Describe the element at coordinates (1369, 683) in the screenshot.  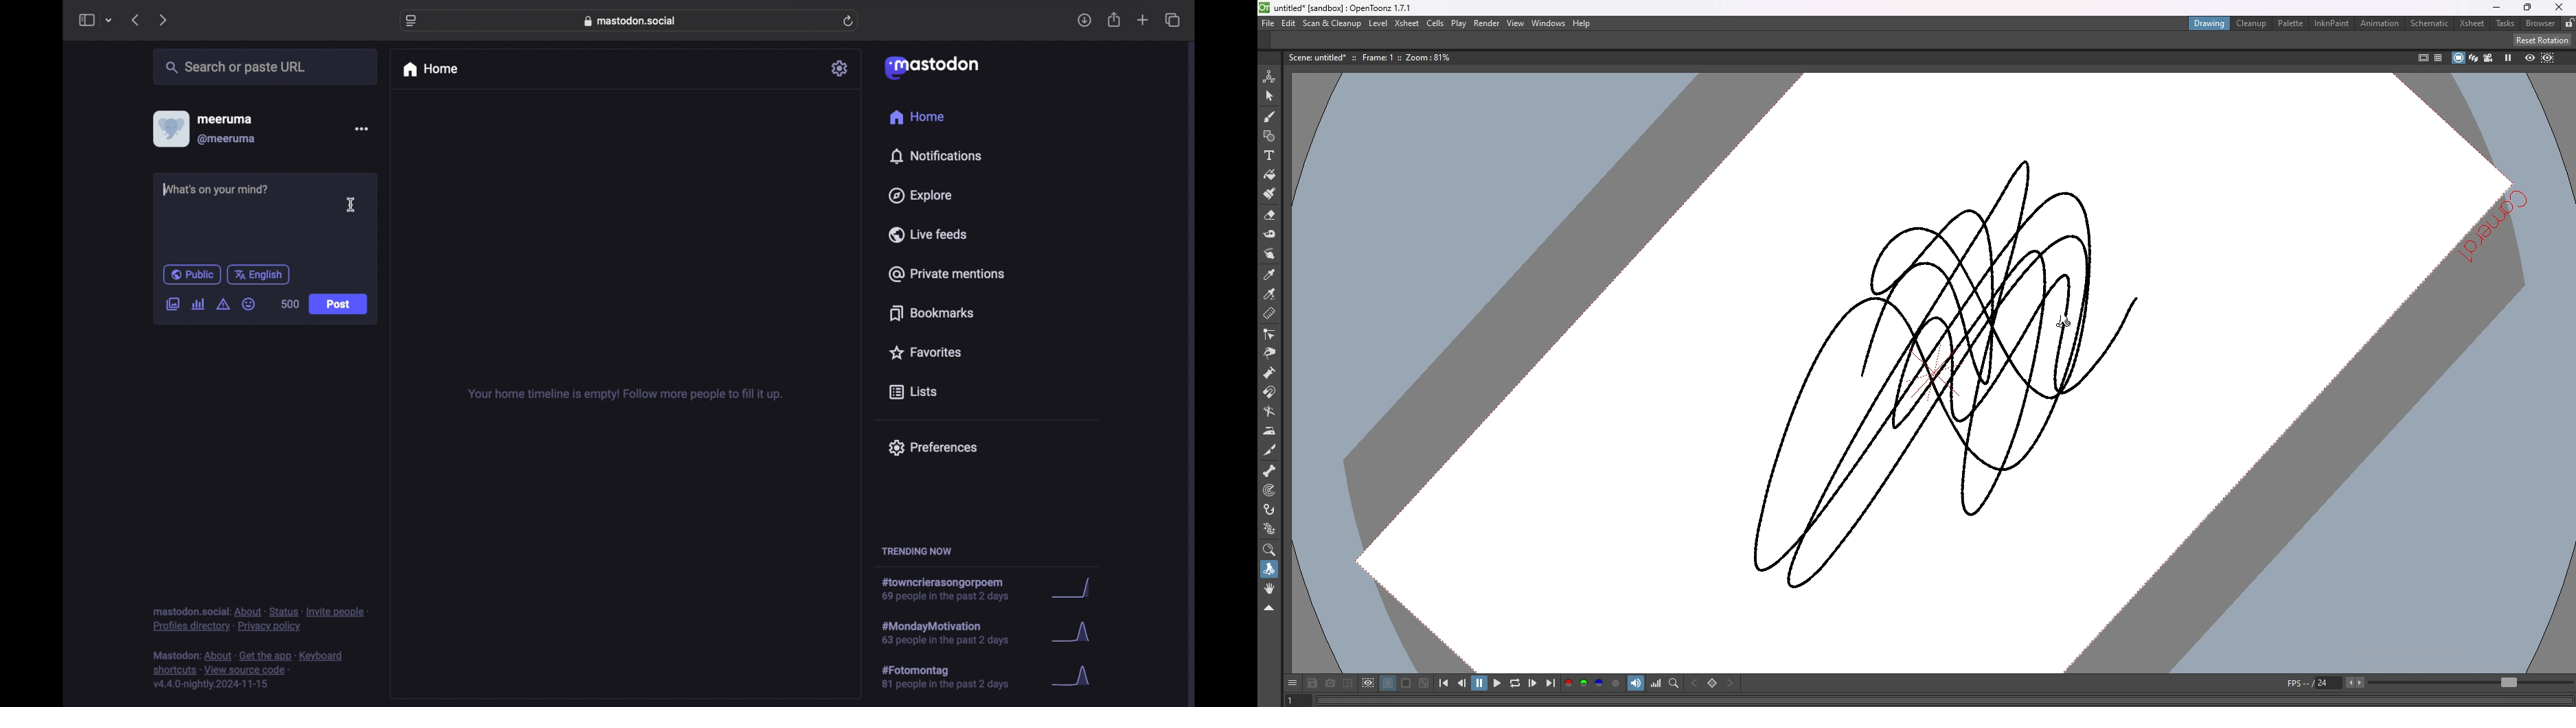
I see `define sub camera` at that location.